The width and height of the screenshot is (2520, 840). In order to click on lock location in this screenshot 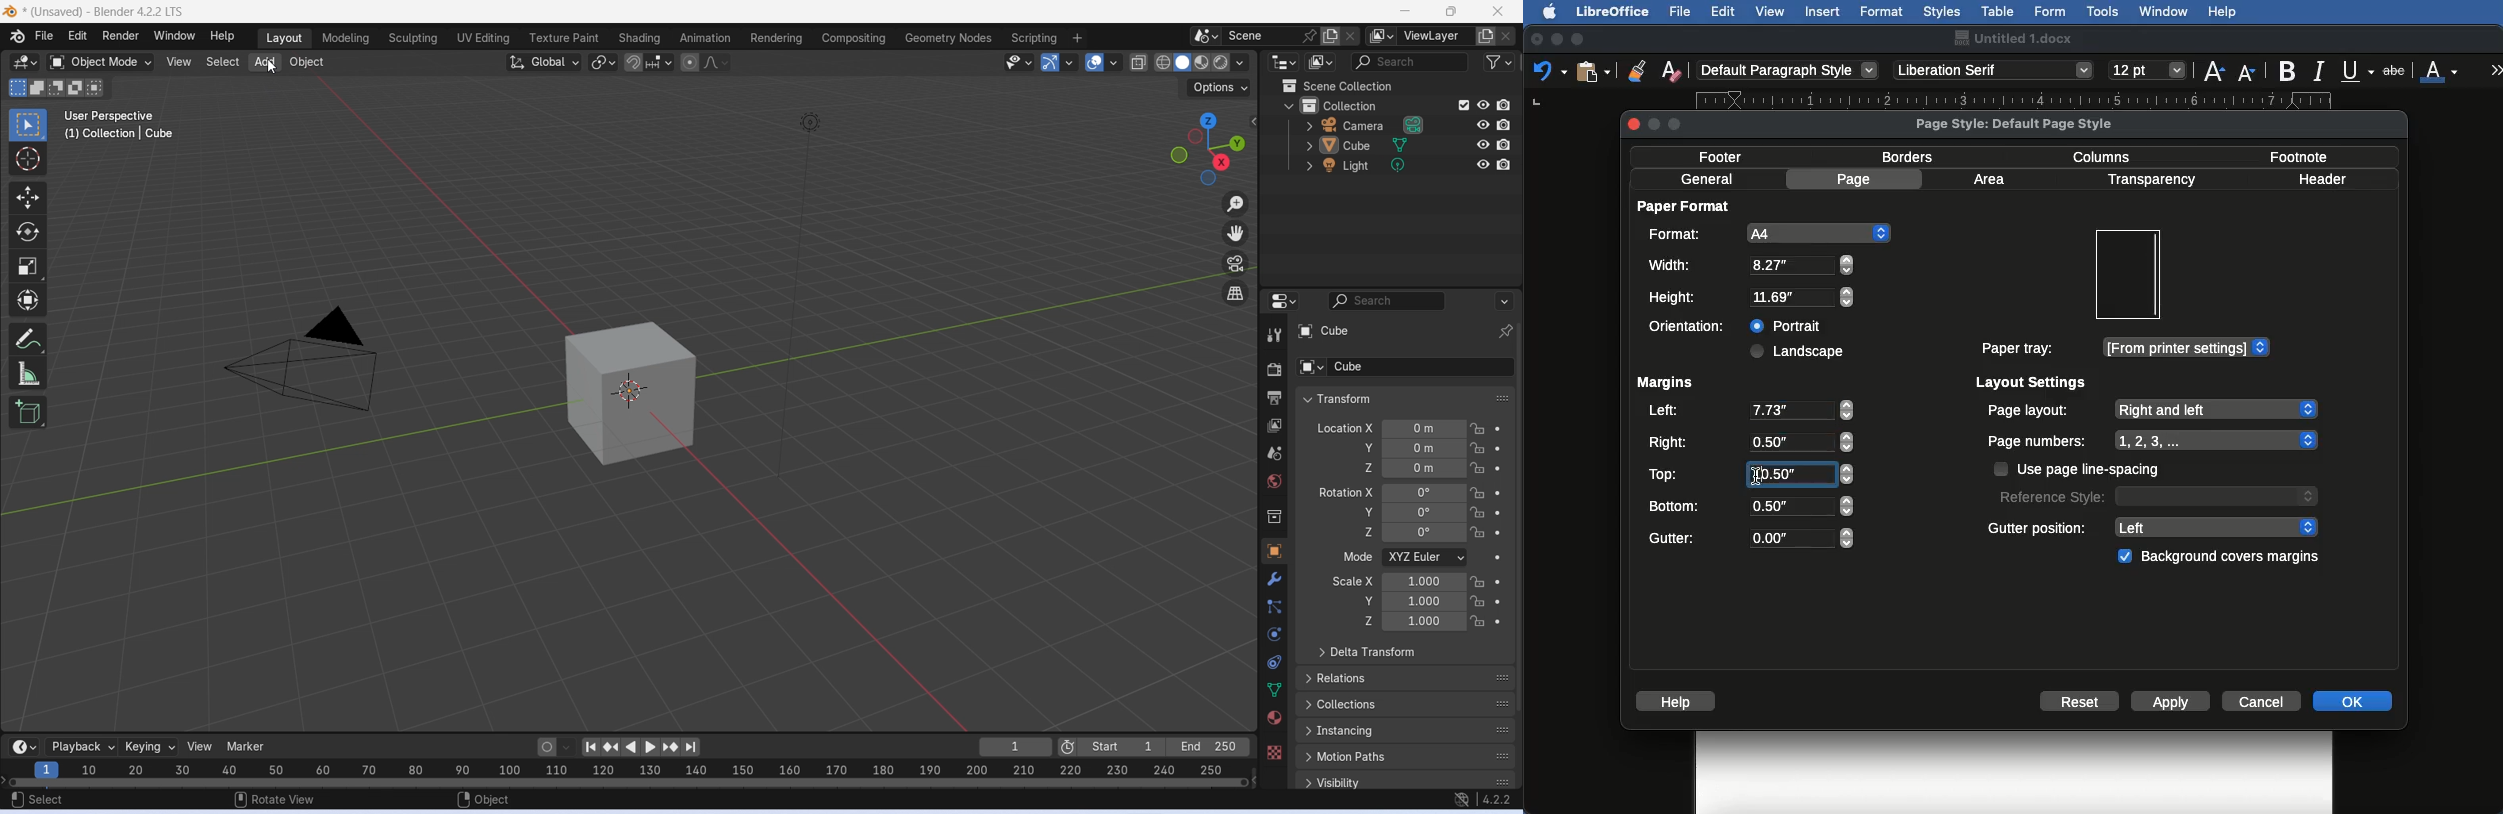, I will do `click(1477, 493)`.